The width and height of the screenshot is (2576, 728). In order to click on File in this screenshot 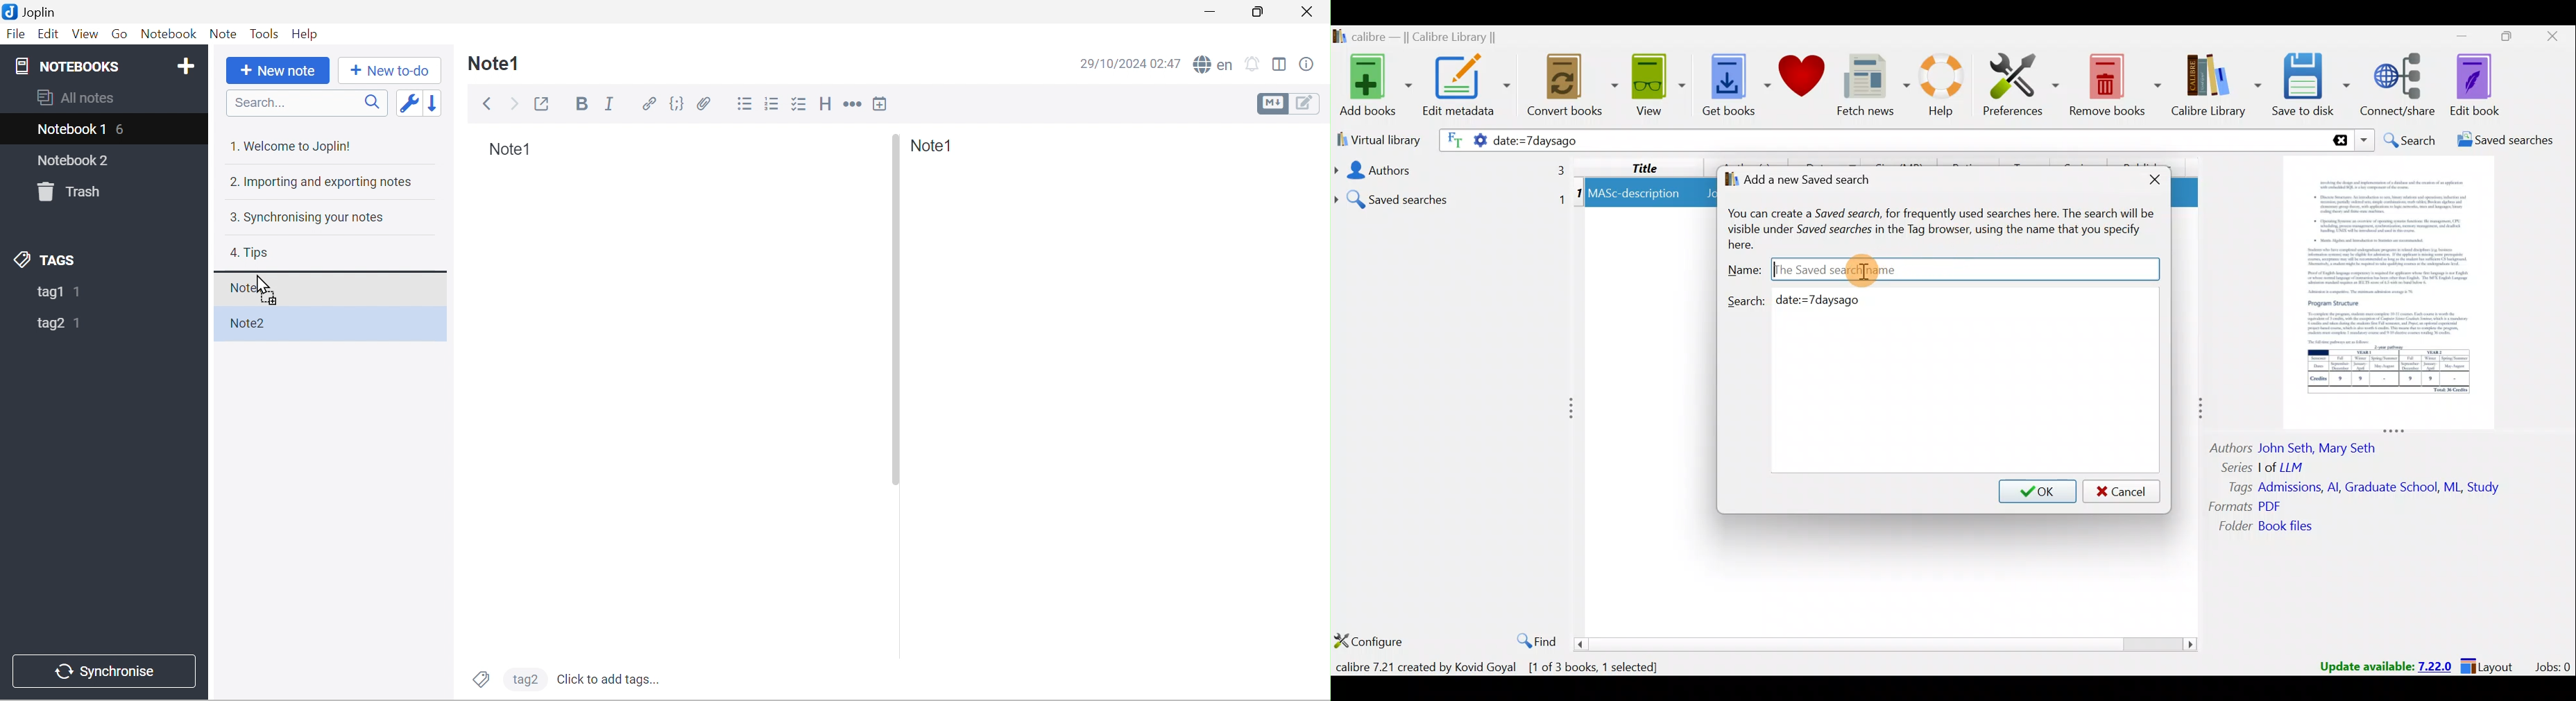, I will do `click(15, 35)`.